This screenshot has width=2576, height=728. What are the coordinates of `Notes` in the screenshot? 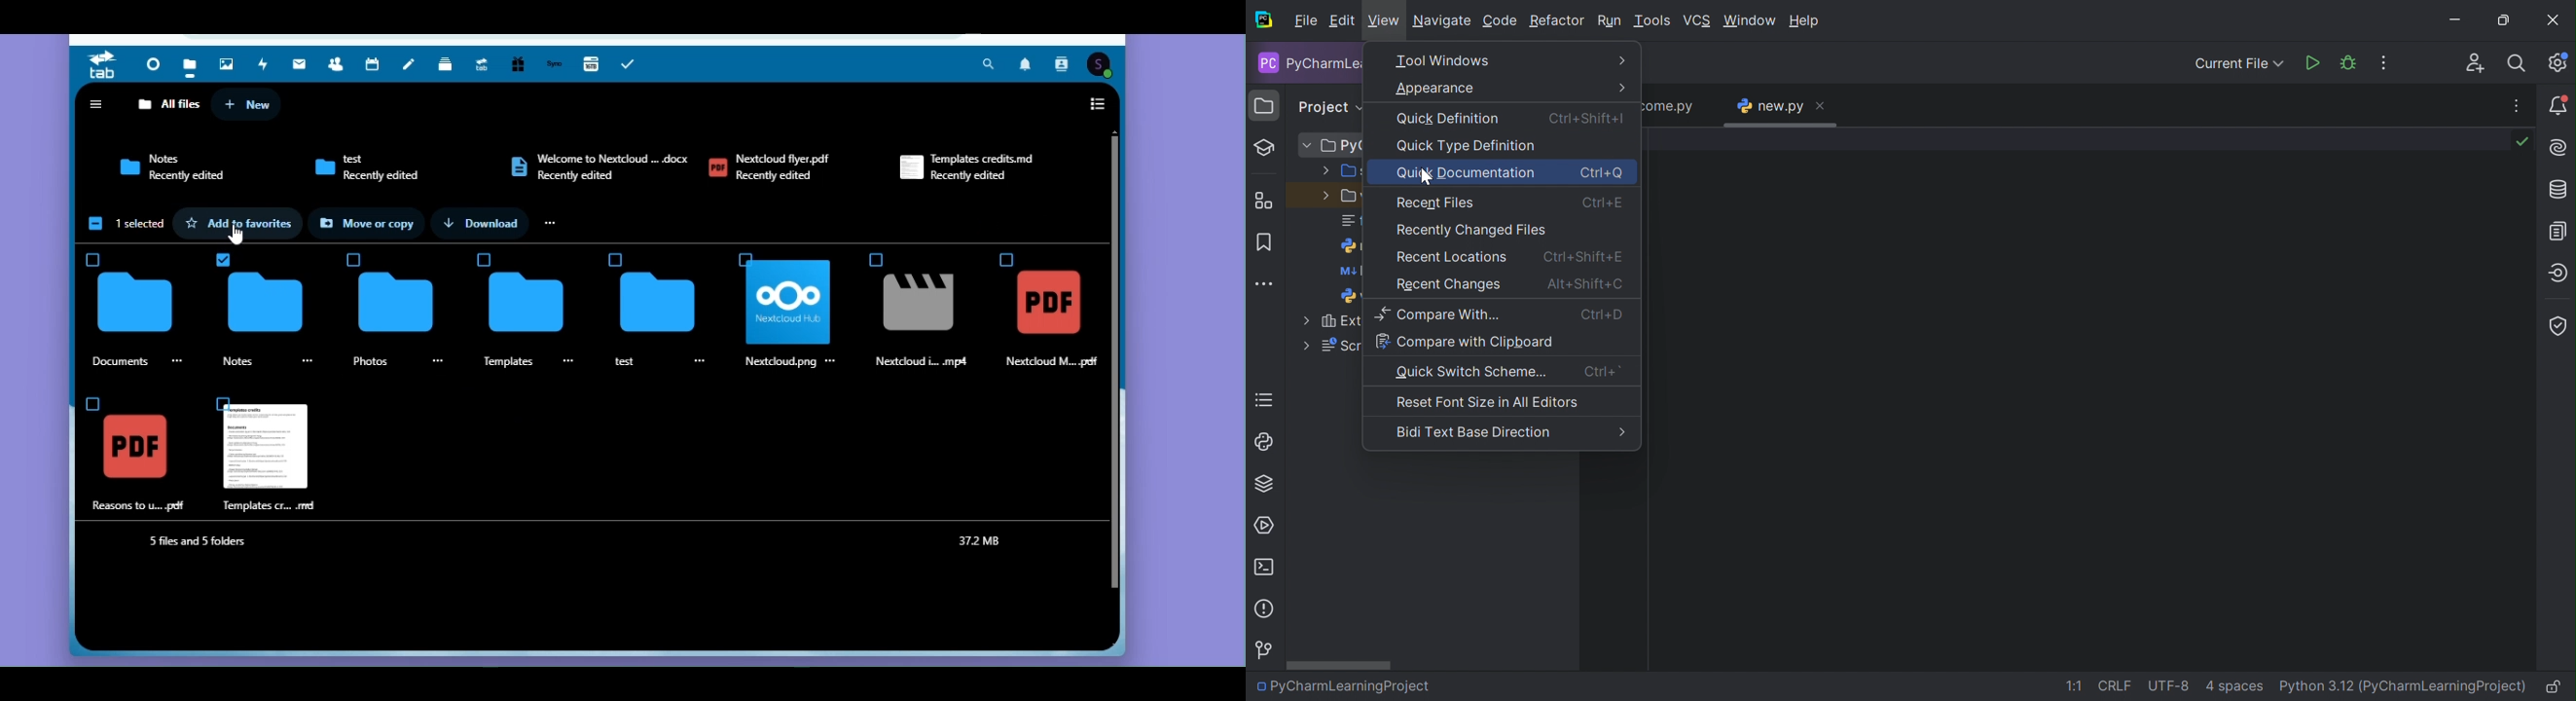 It's located at (411, 64).